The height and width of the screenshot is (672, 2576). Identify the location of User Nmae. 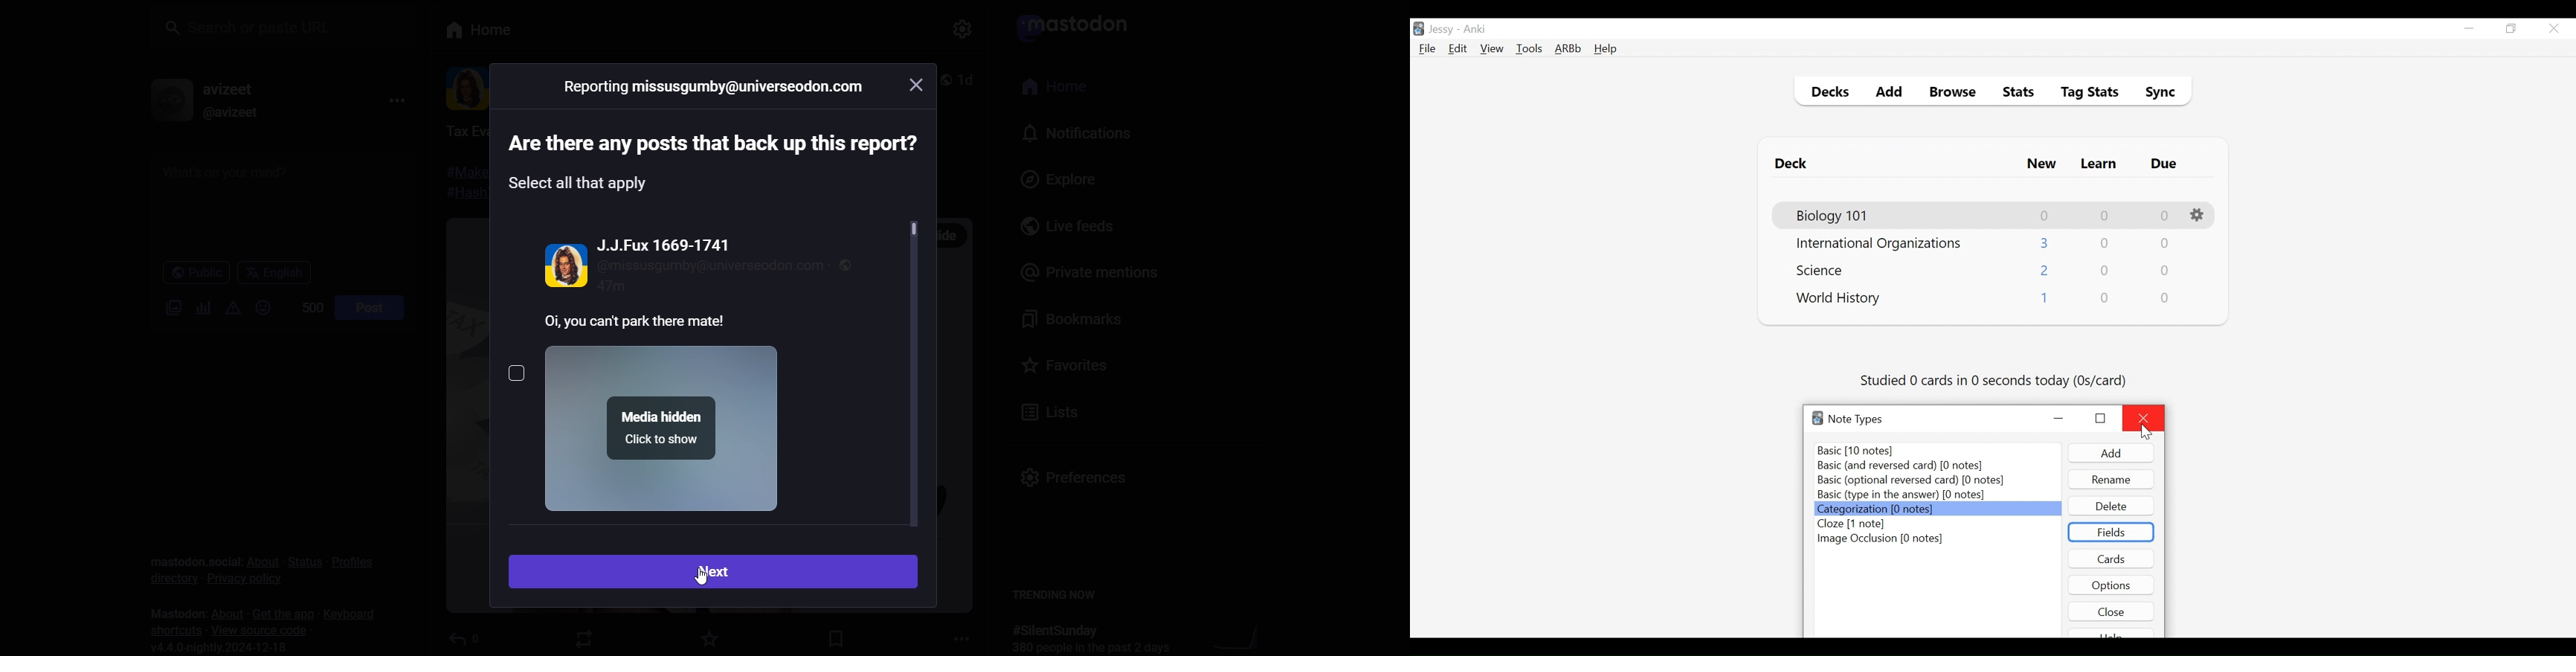
(1443, 30).